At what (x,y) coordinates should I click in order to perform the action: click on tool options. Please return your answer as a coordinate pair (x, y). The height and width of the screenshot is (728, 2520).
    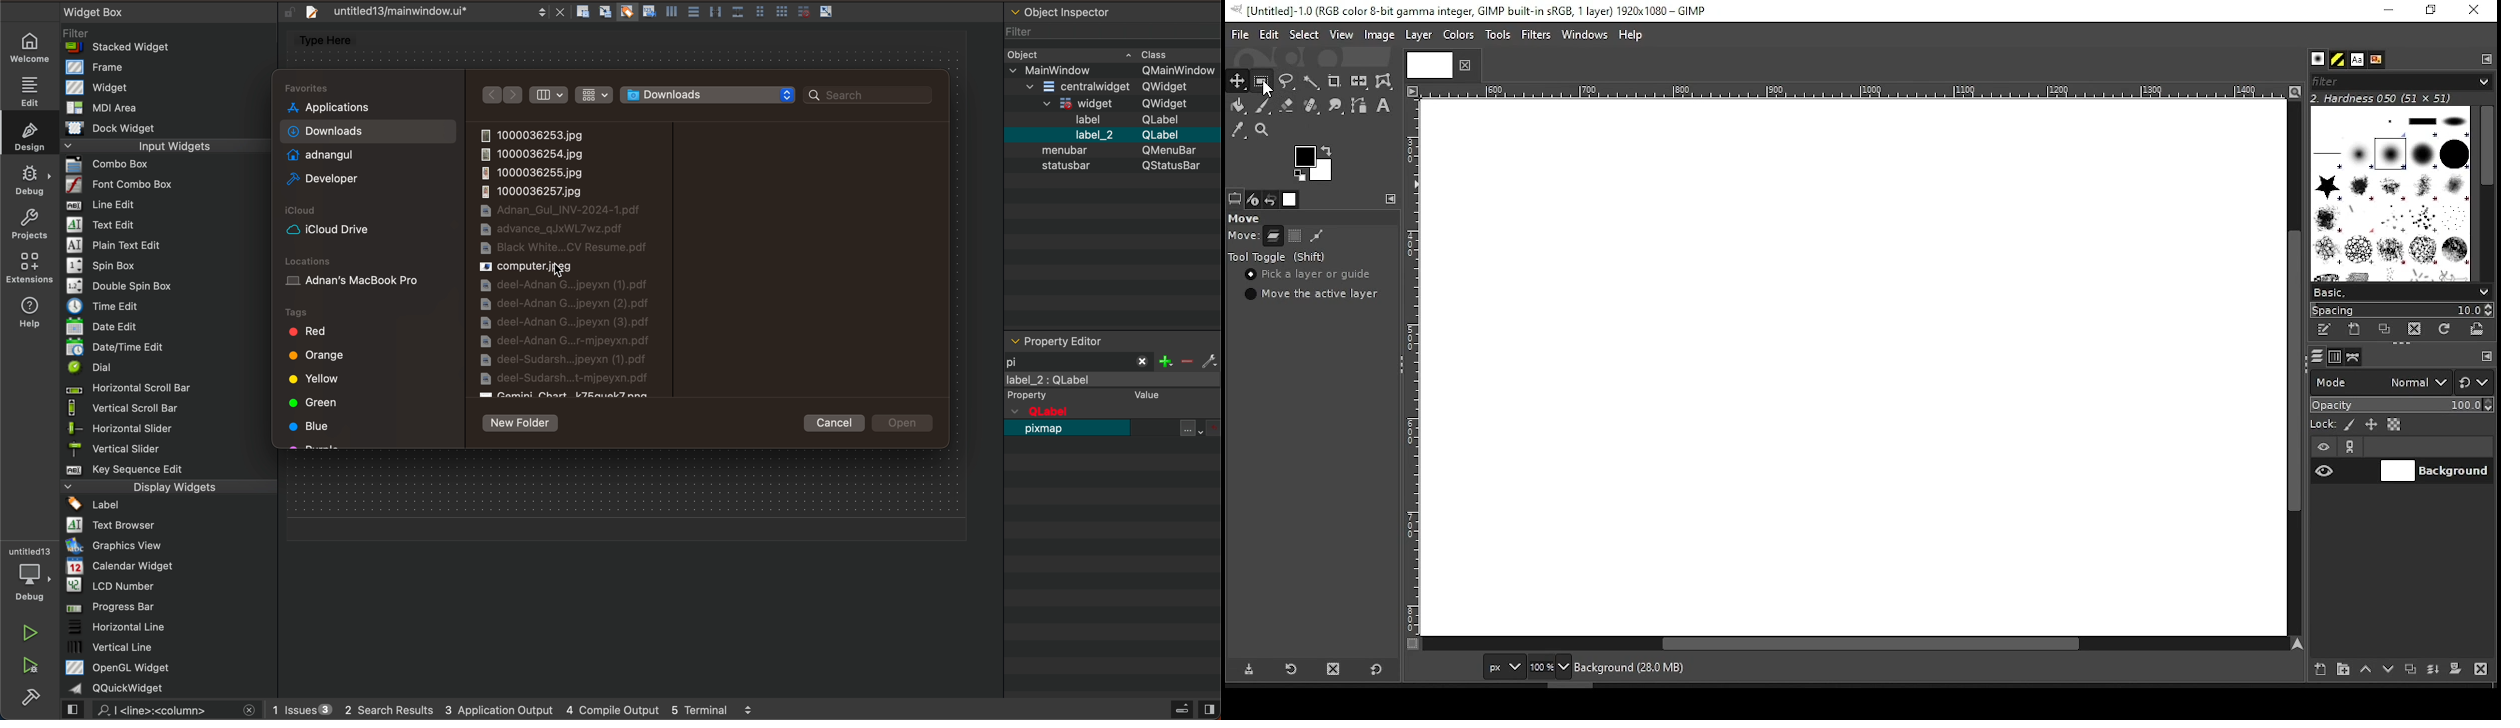
    Looking at the image, I should click on (1235, 198).